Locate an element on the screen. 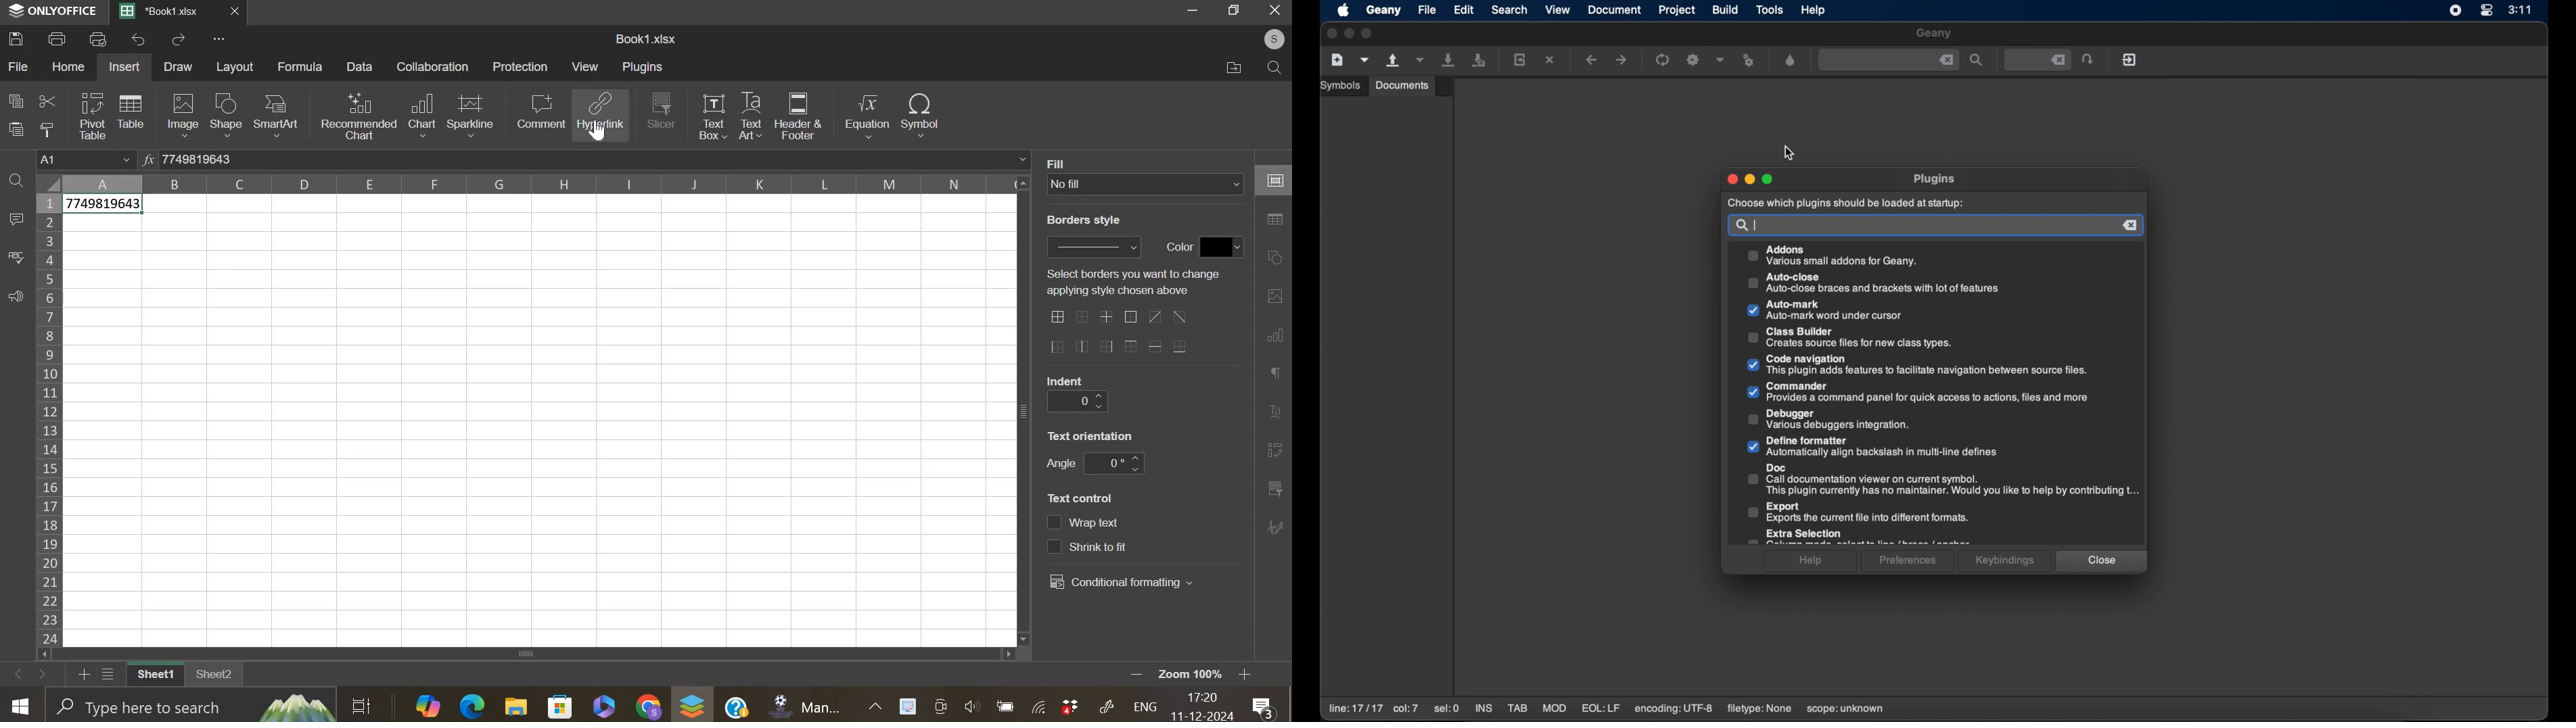 Image resolution: width=2576 pixels, height=728 pixels. text is located at coordinates (1061, 162).